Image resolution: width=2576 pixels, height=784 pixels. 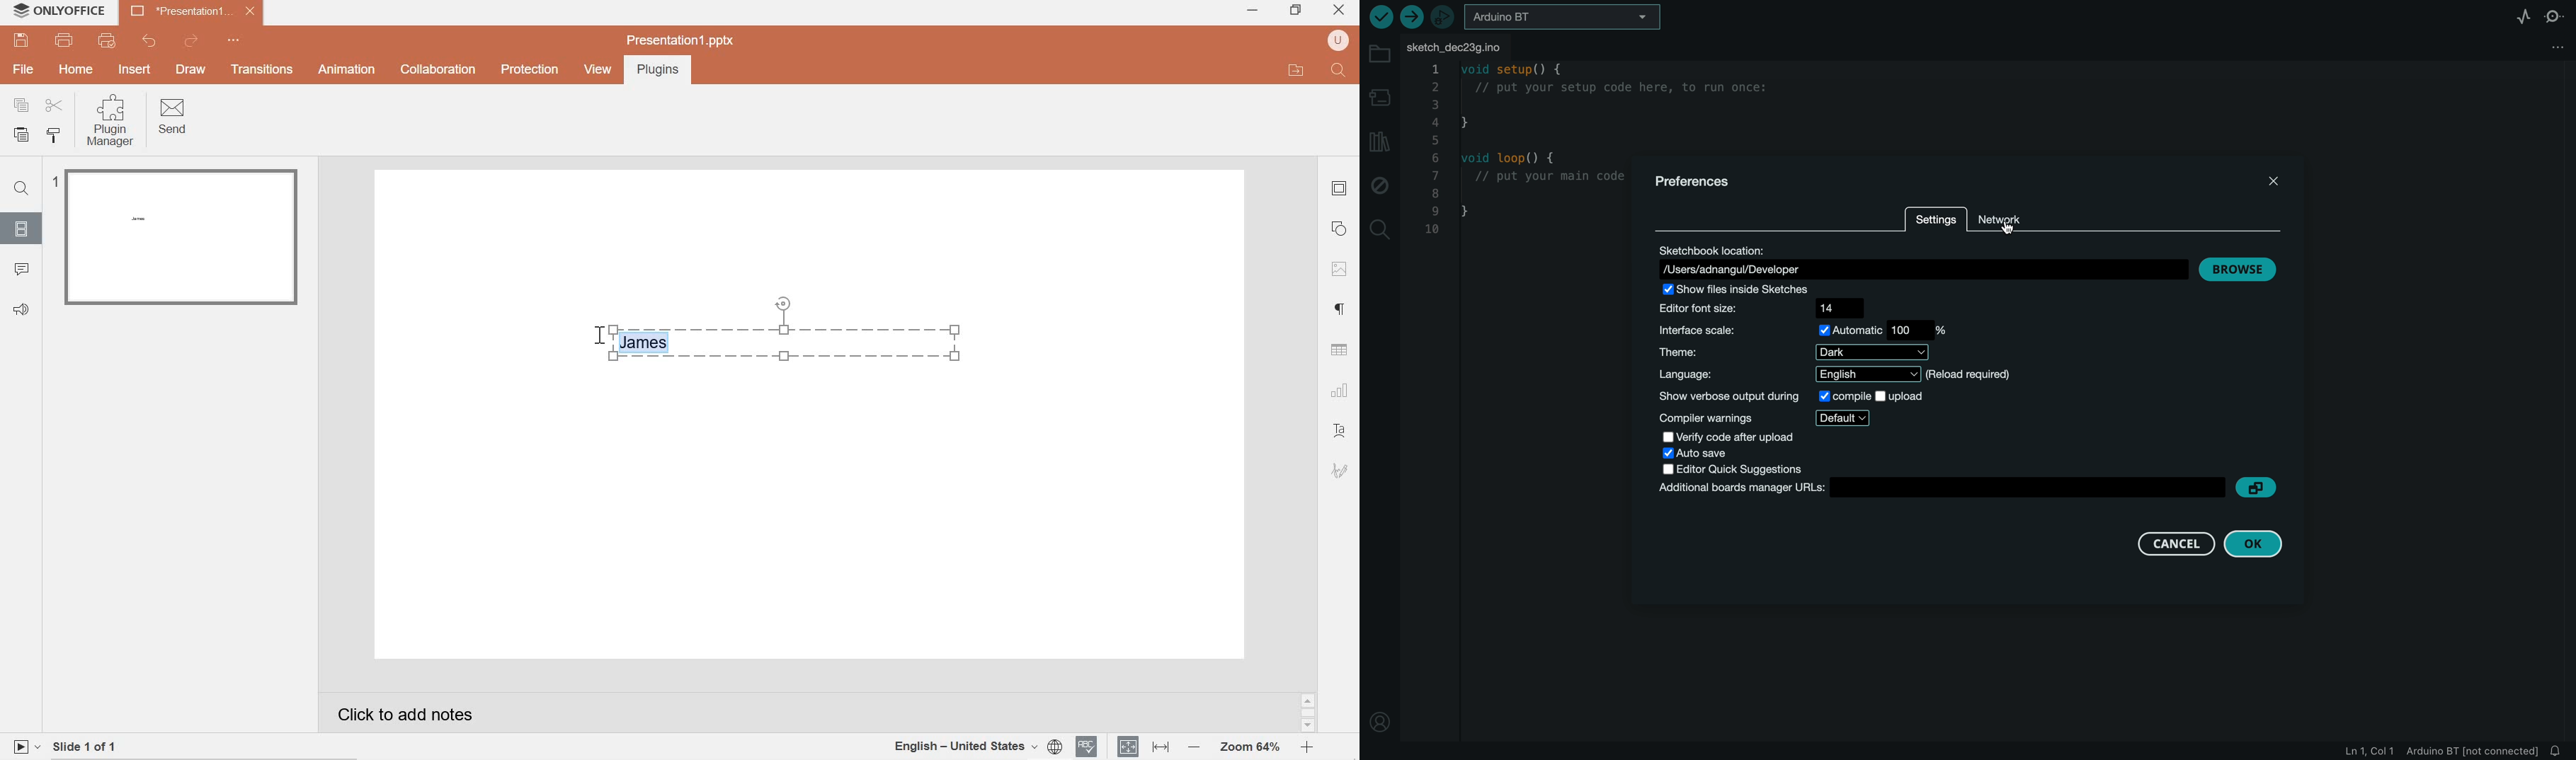 What do you see at coordinates (1339, 391) in the screenshot?
I see `chart` at bounding box center [1339, 391].